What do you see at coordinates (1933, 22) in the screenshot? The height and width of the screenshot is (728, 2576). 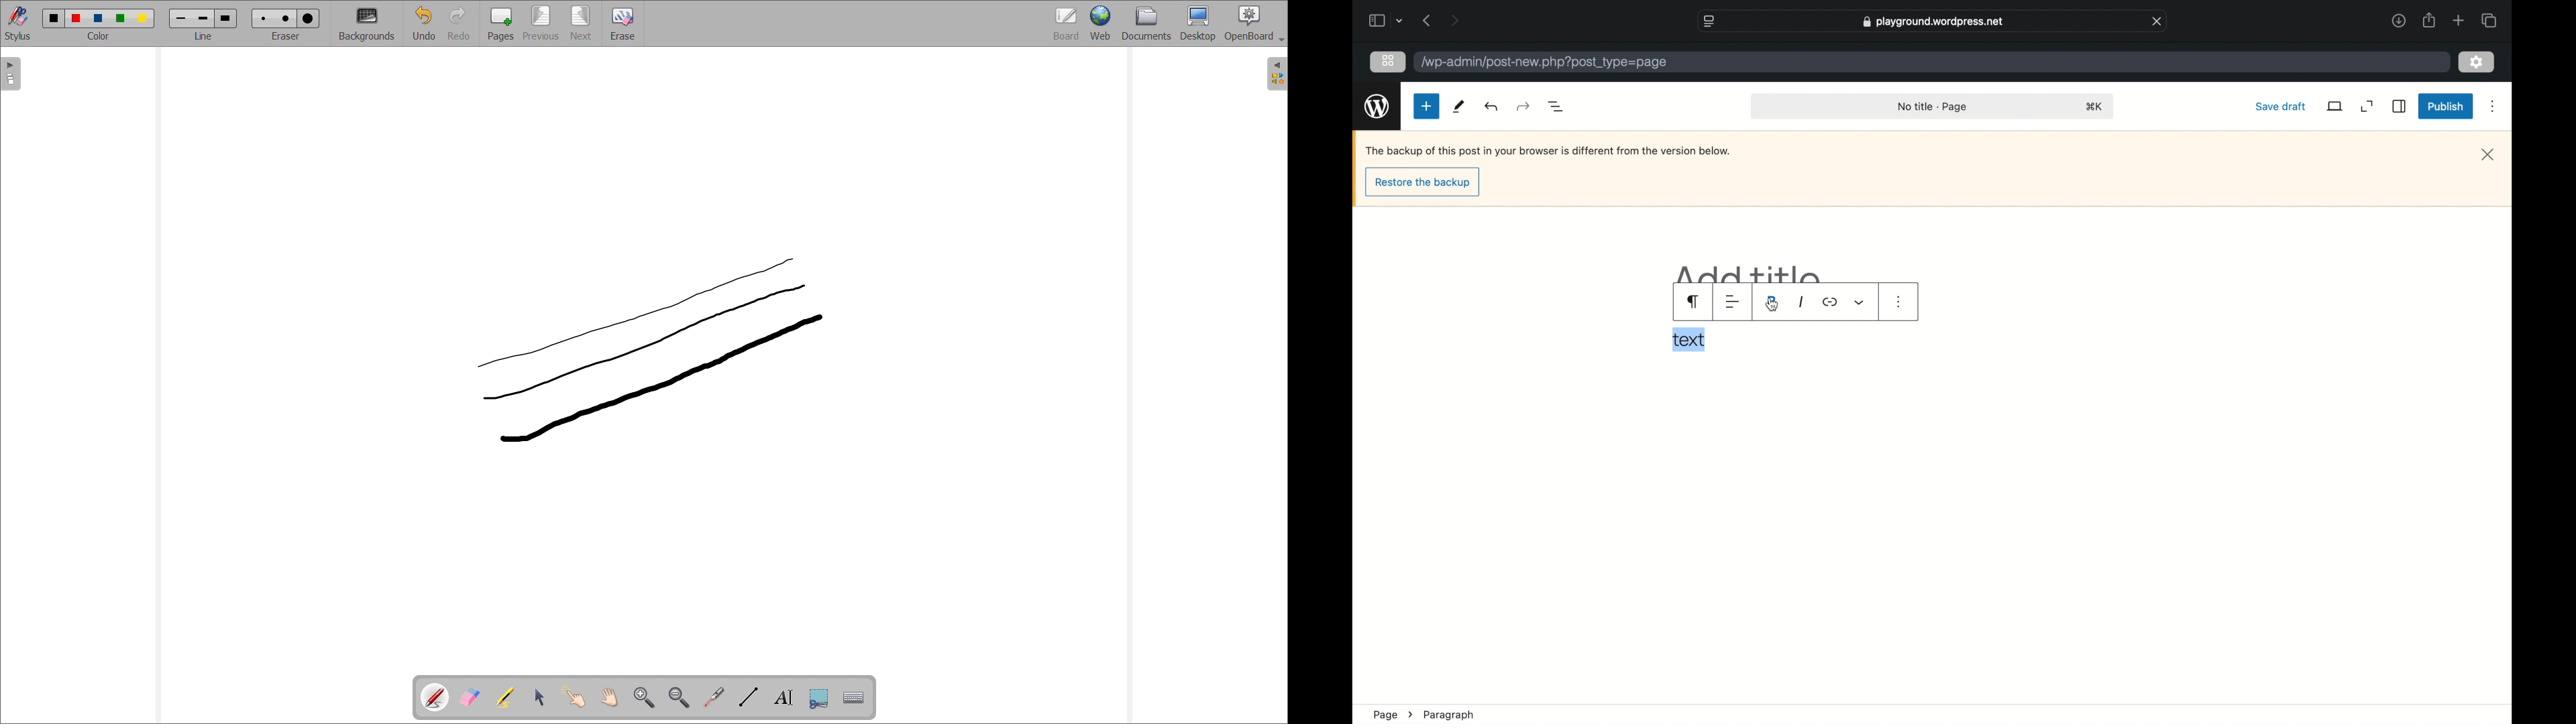 I see `web address` at bounding box center [1933, 22].